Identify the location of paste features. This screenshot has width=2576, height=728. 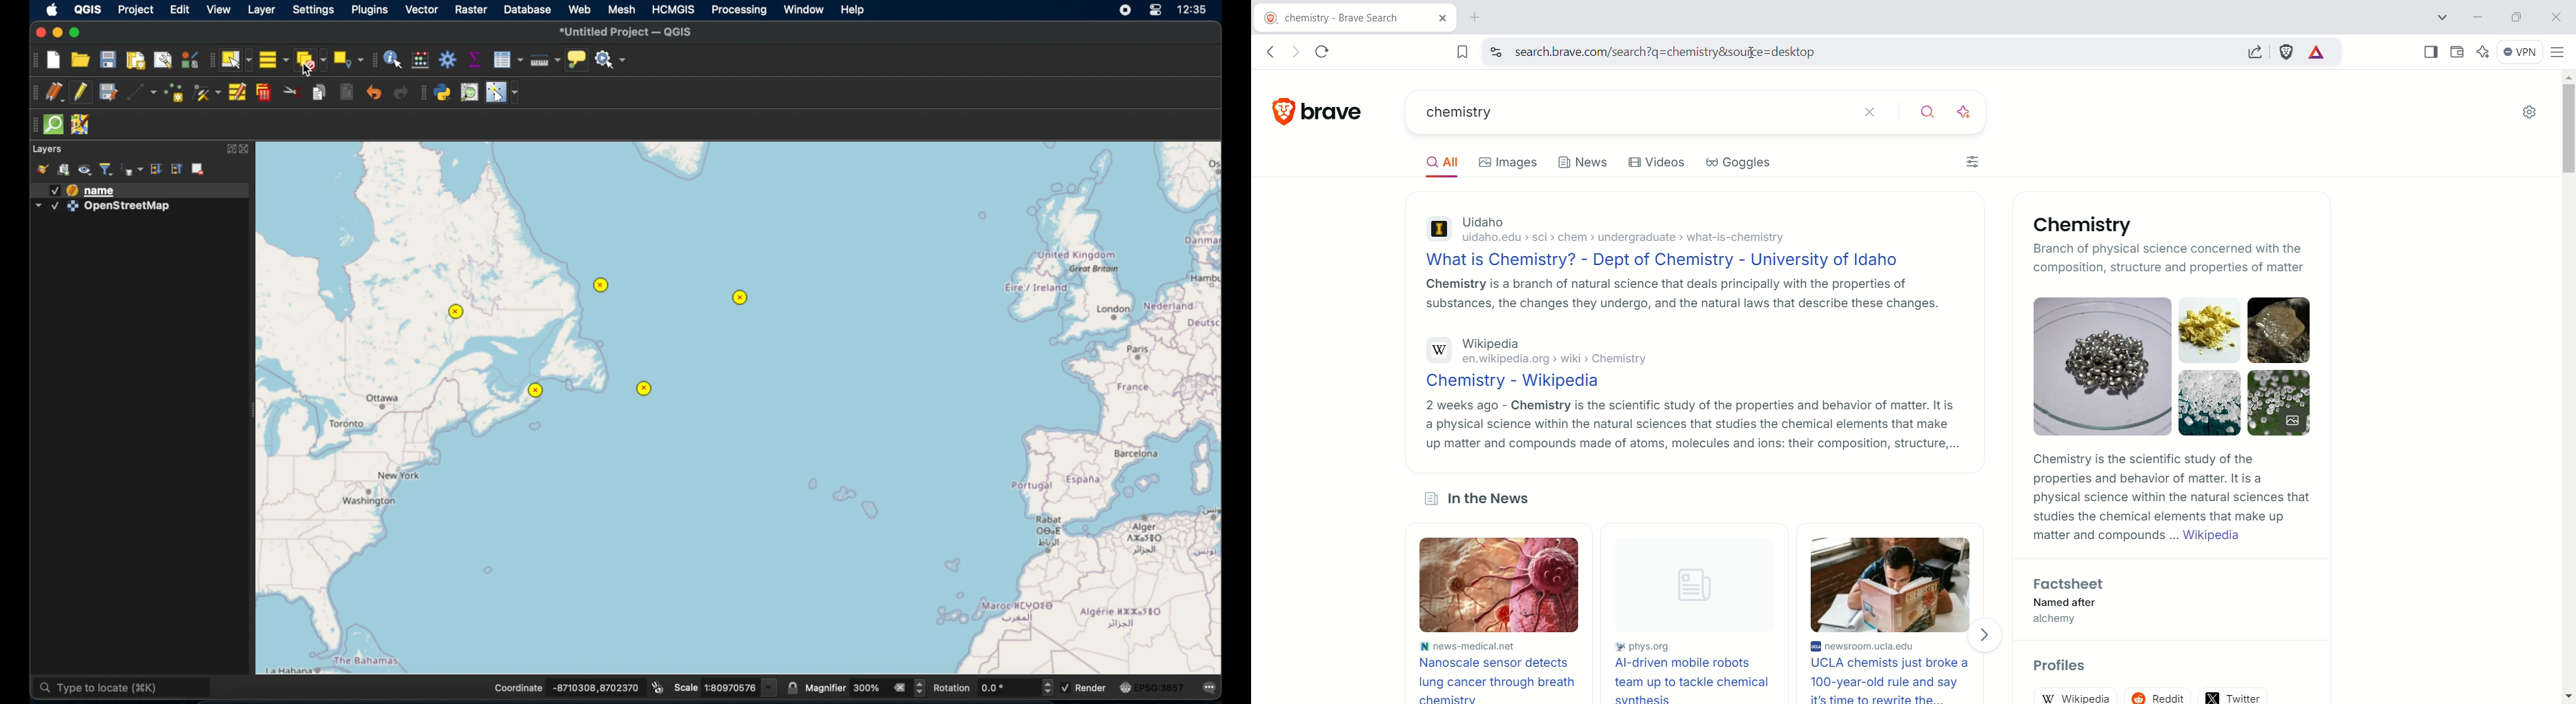
(345, 93).